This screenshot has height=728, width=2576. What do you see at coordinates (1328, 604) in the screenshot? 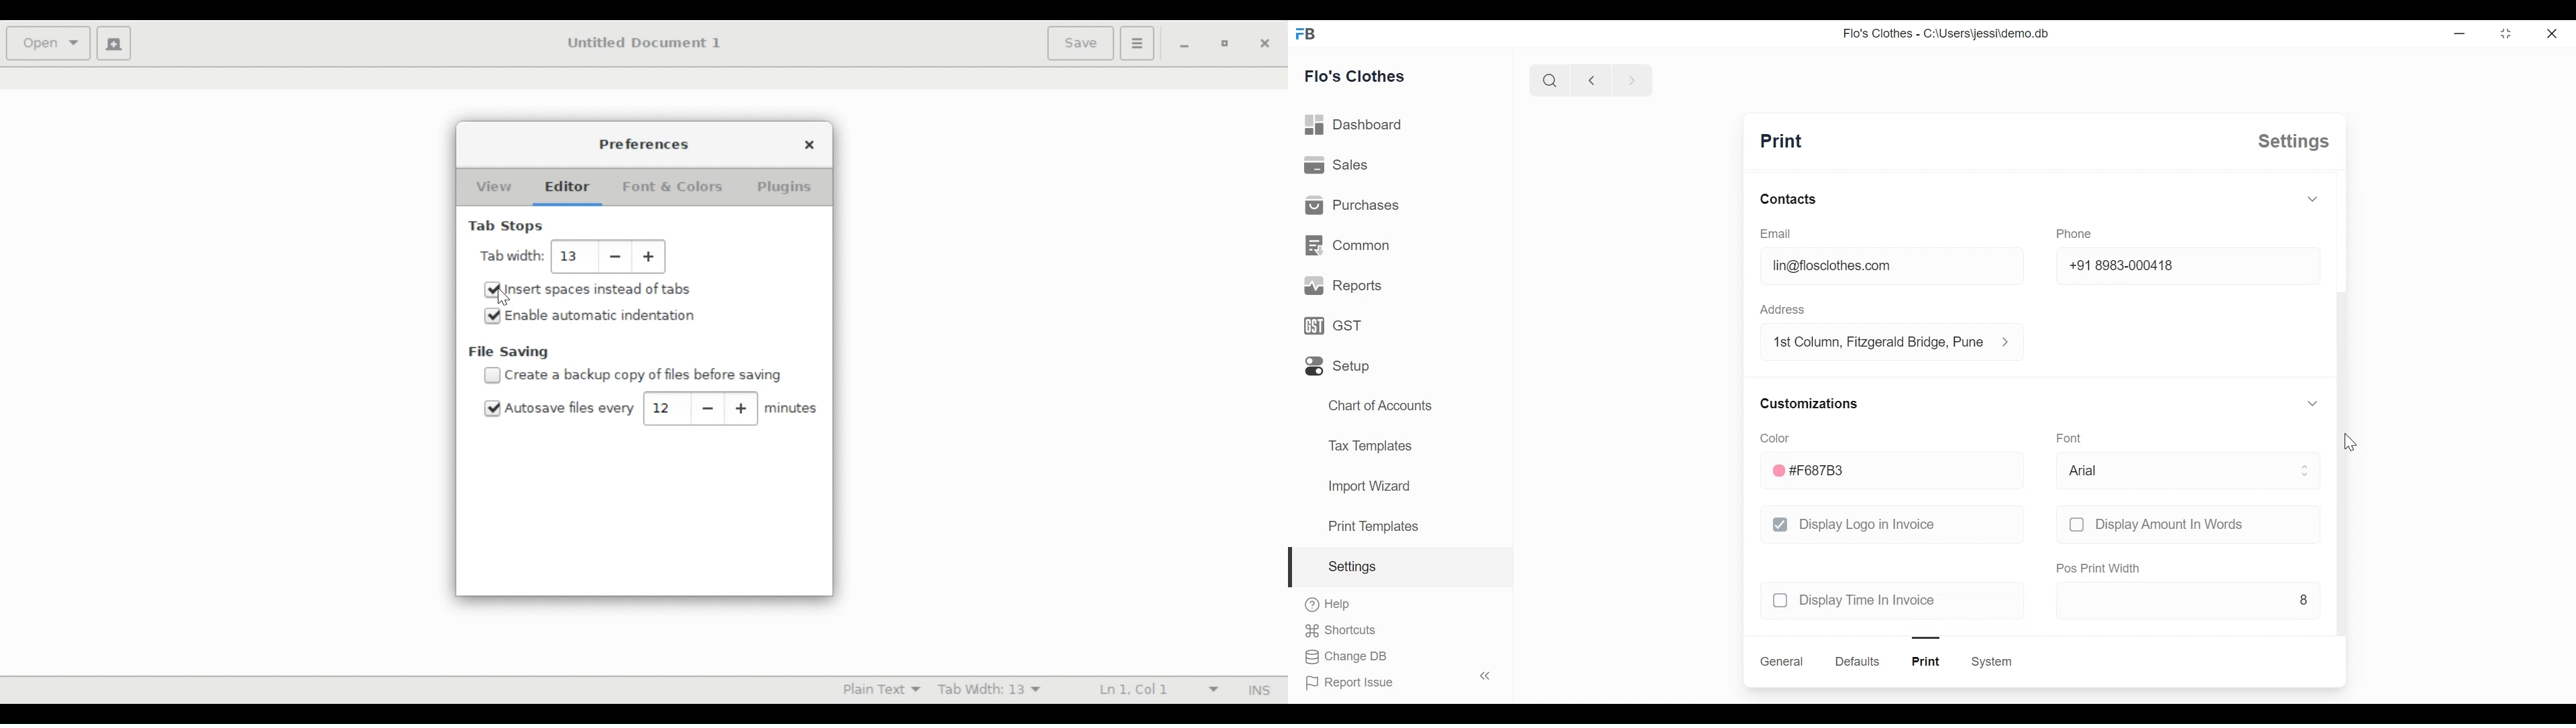
I see `help` at bounding box center [1328, 604].